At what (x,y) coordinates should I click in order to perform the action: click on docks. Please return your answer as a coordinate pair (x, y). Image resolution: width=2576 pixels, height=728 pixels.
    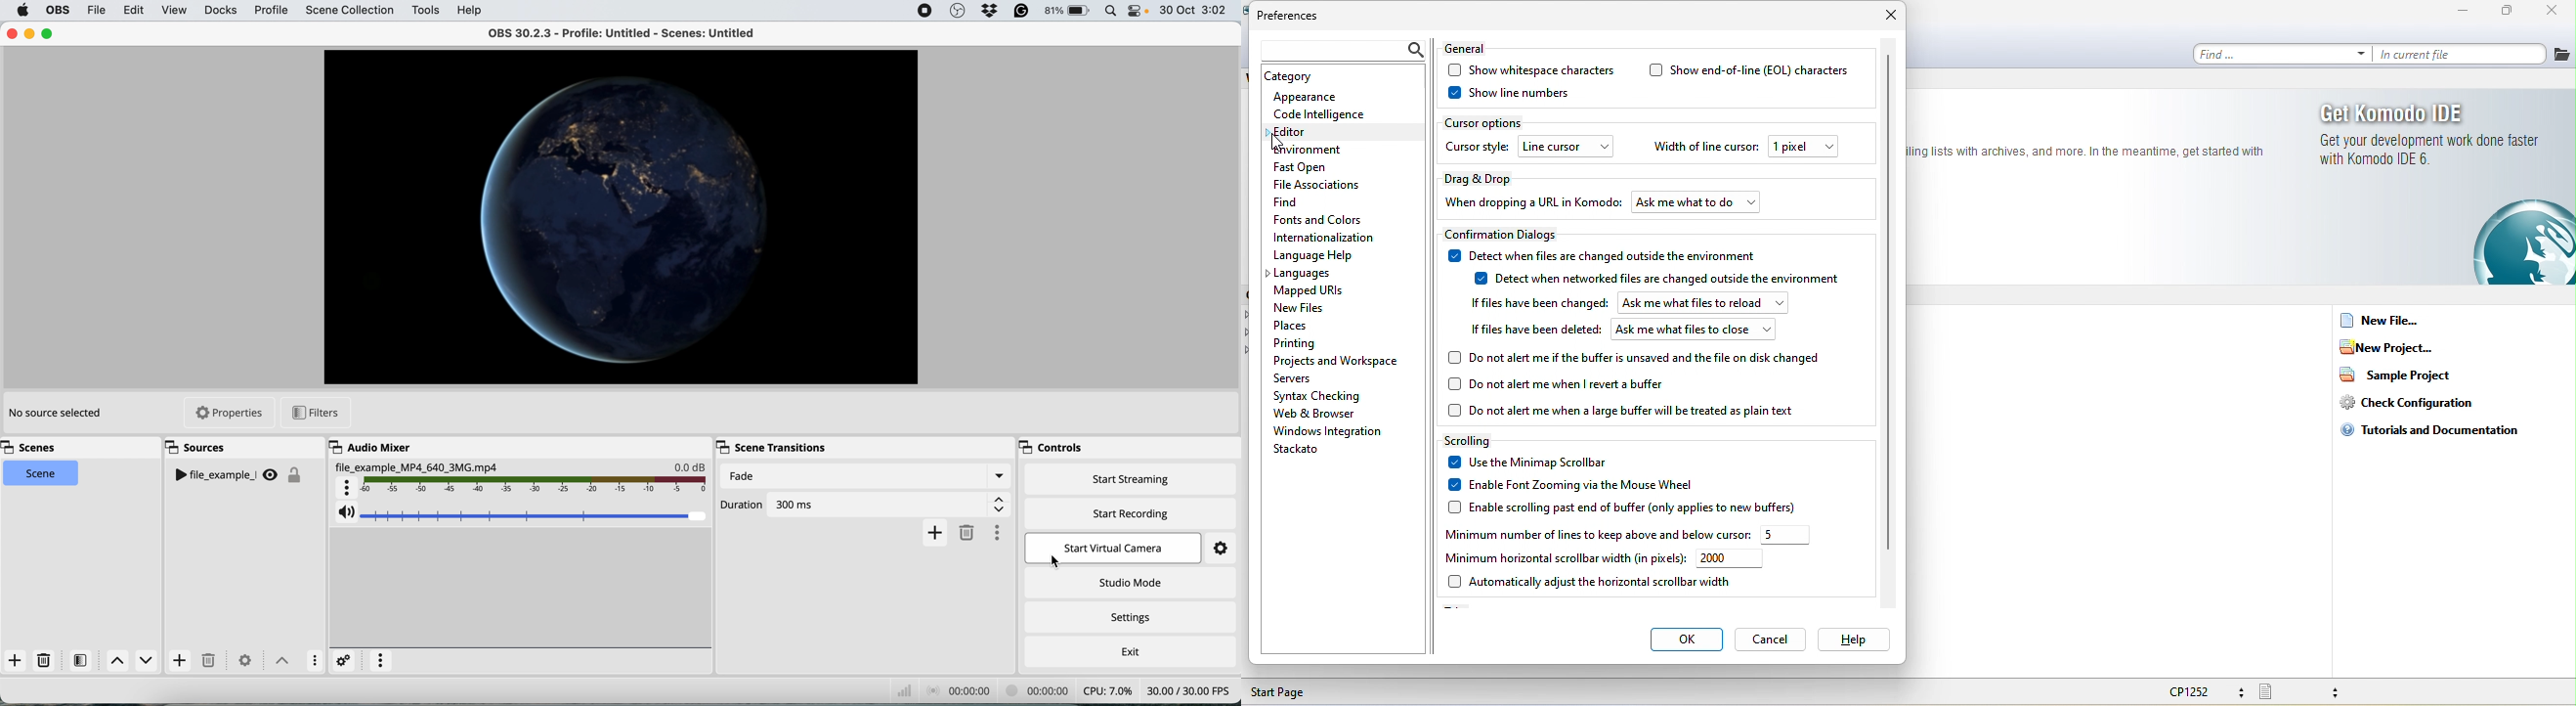
    Looking at the image, I should click on (219, 12).